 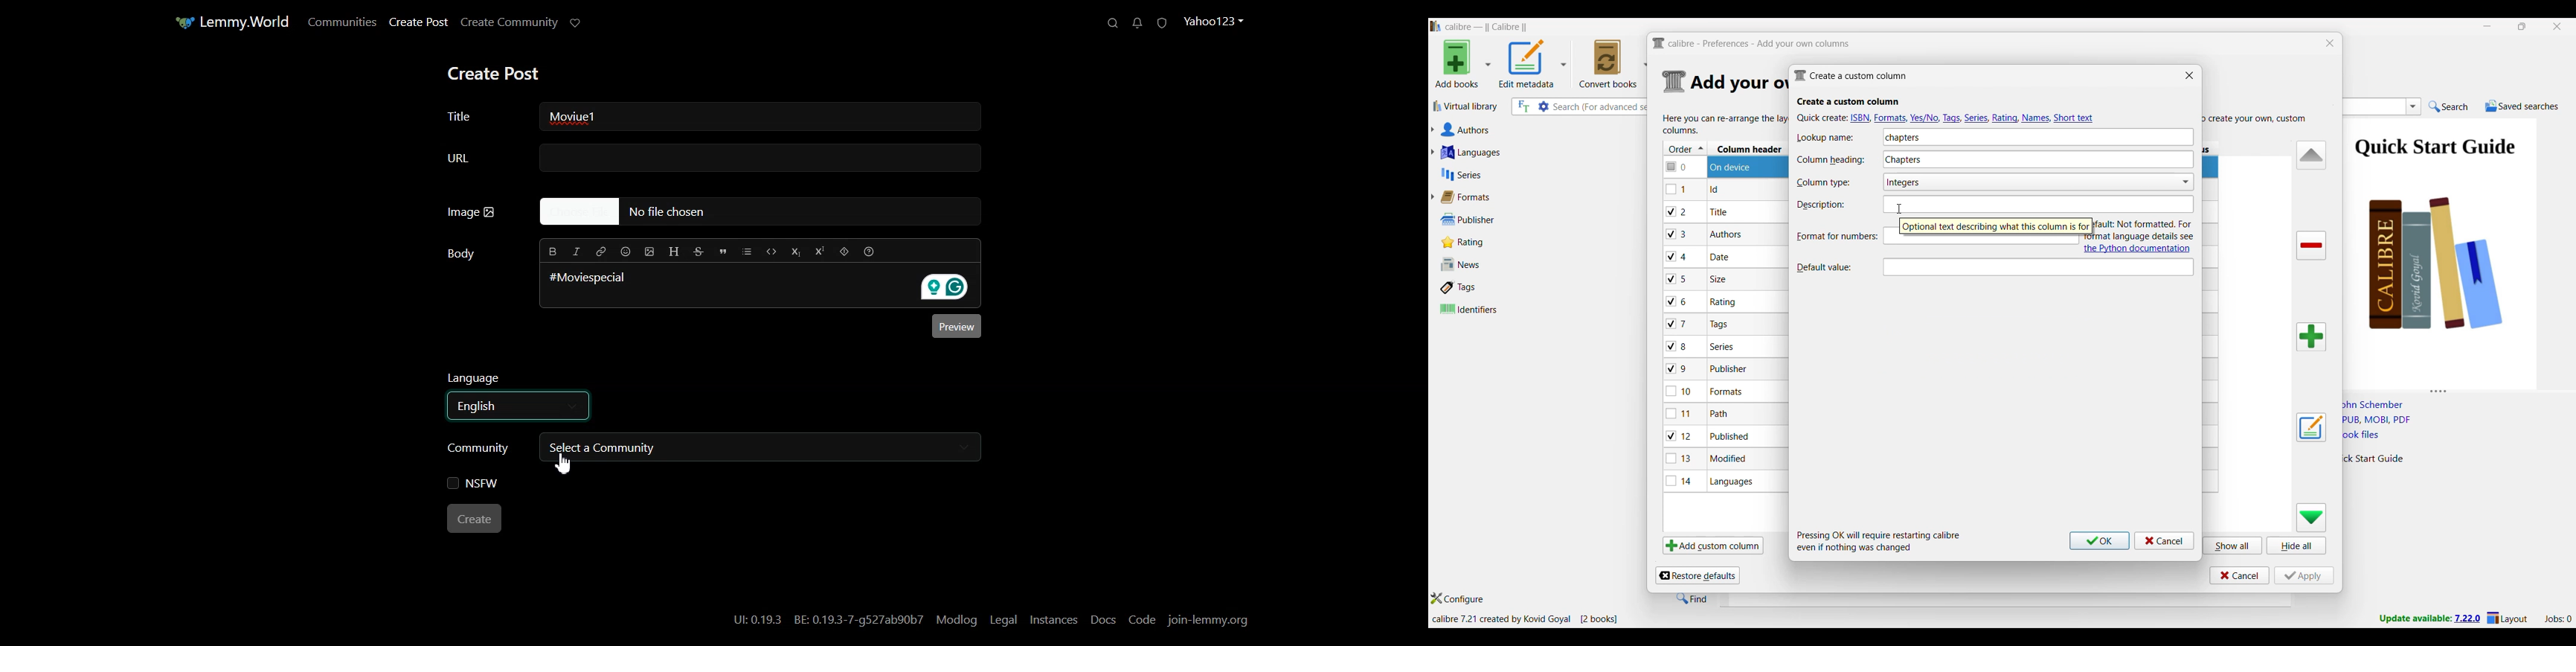 I want to click on Search, so click(x=1108, y=22).